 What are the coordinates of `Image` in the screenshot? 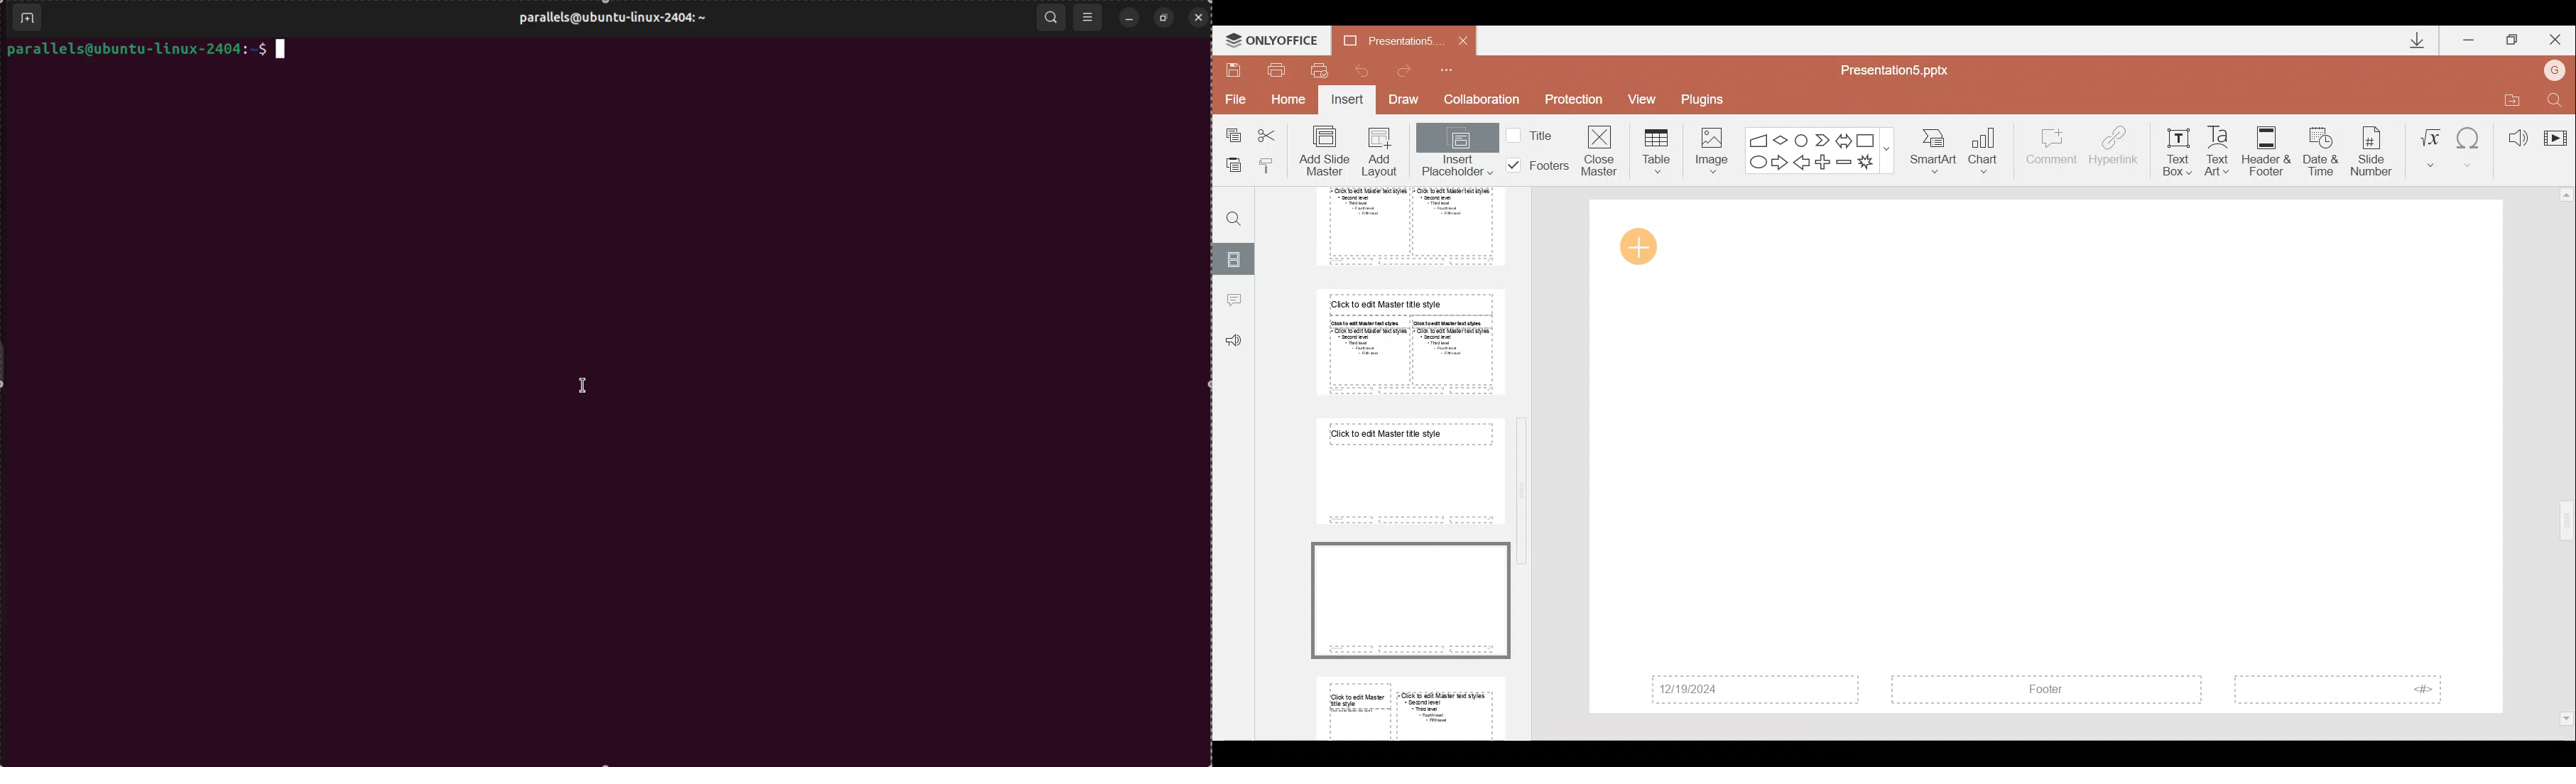 It's located at (1707, 148).